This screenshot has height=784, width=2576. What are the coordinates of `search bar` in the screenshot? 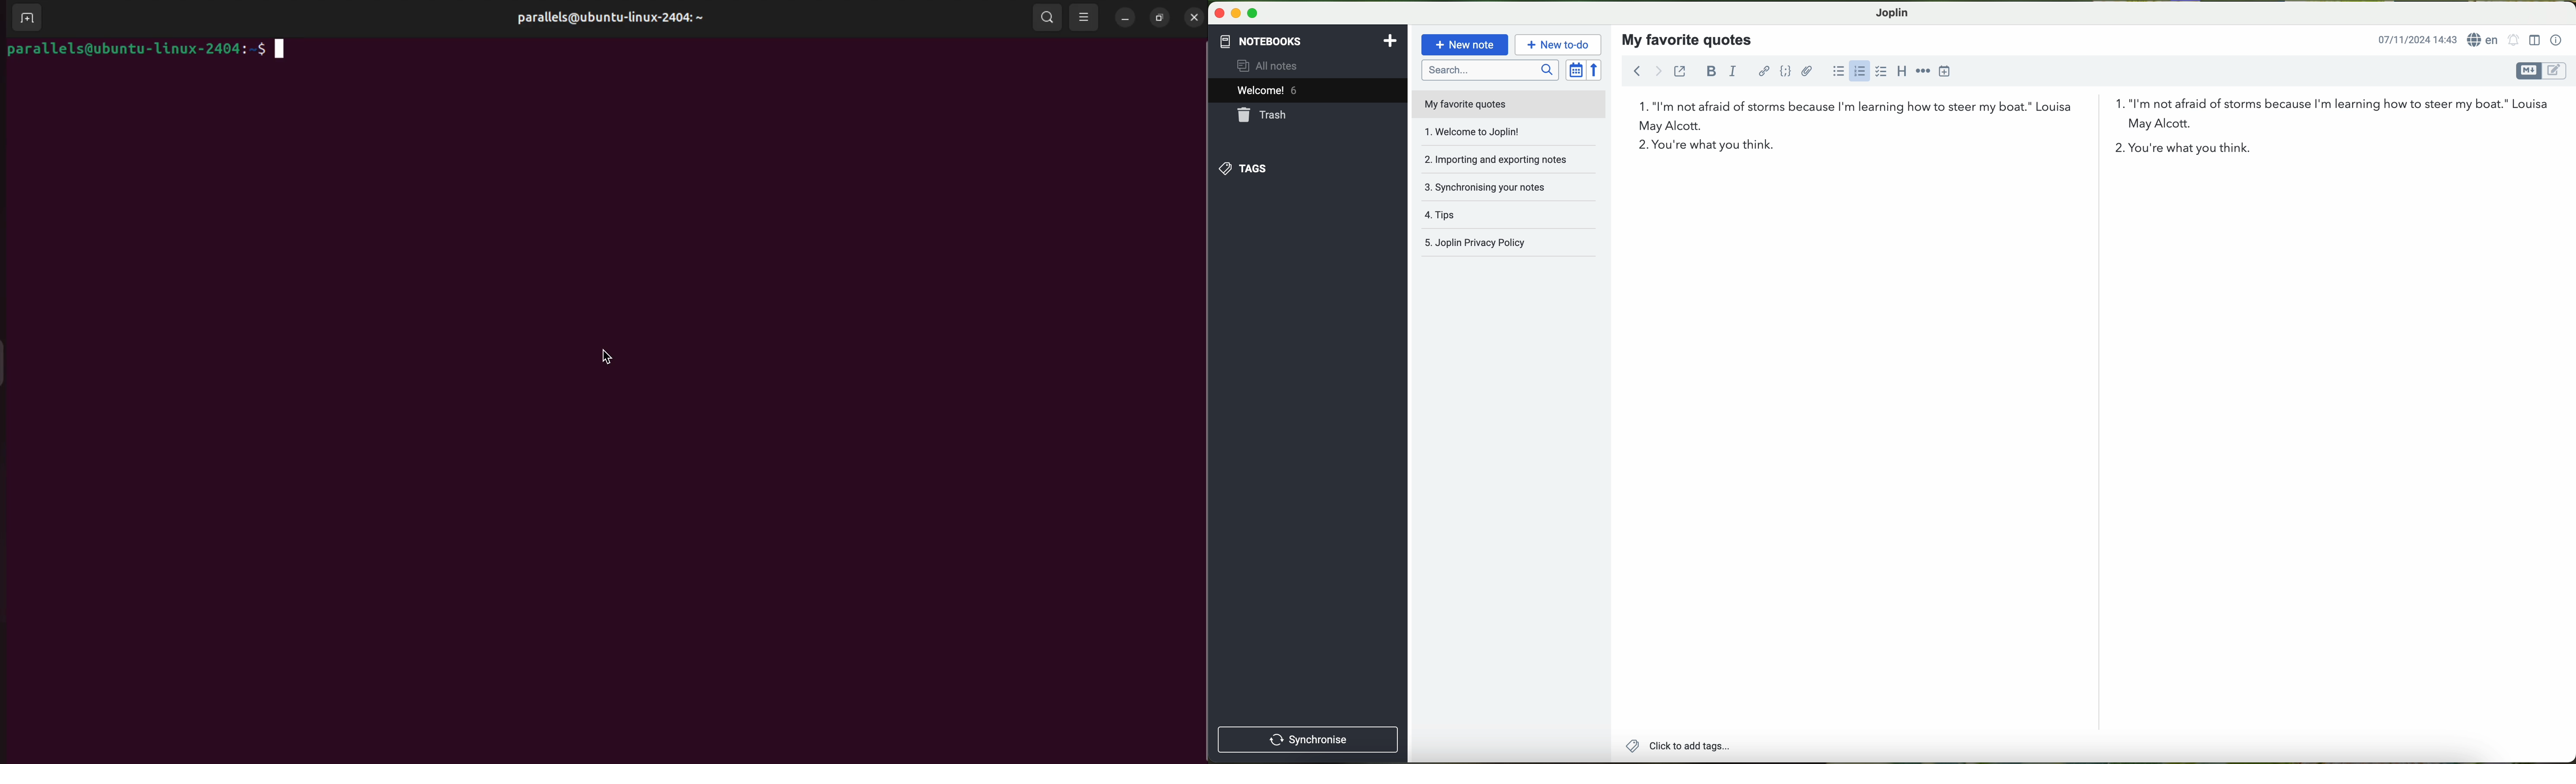 It's located at (1489, 69).